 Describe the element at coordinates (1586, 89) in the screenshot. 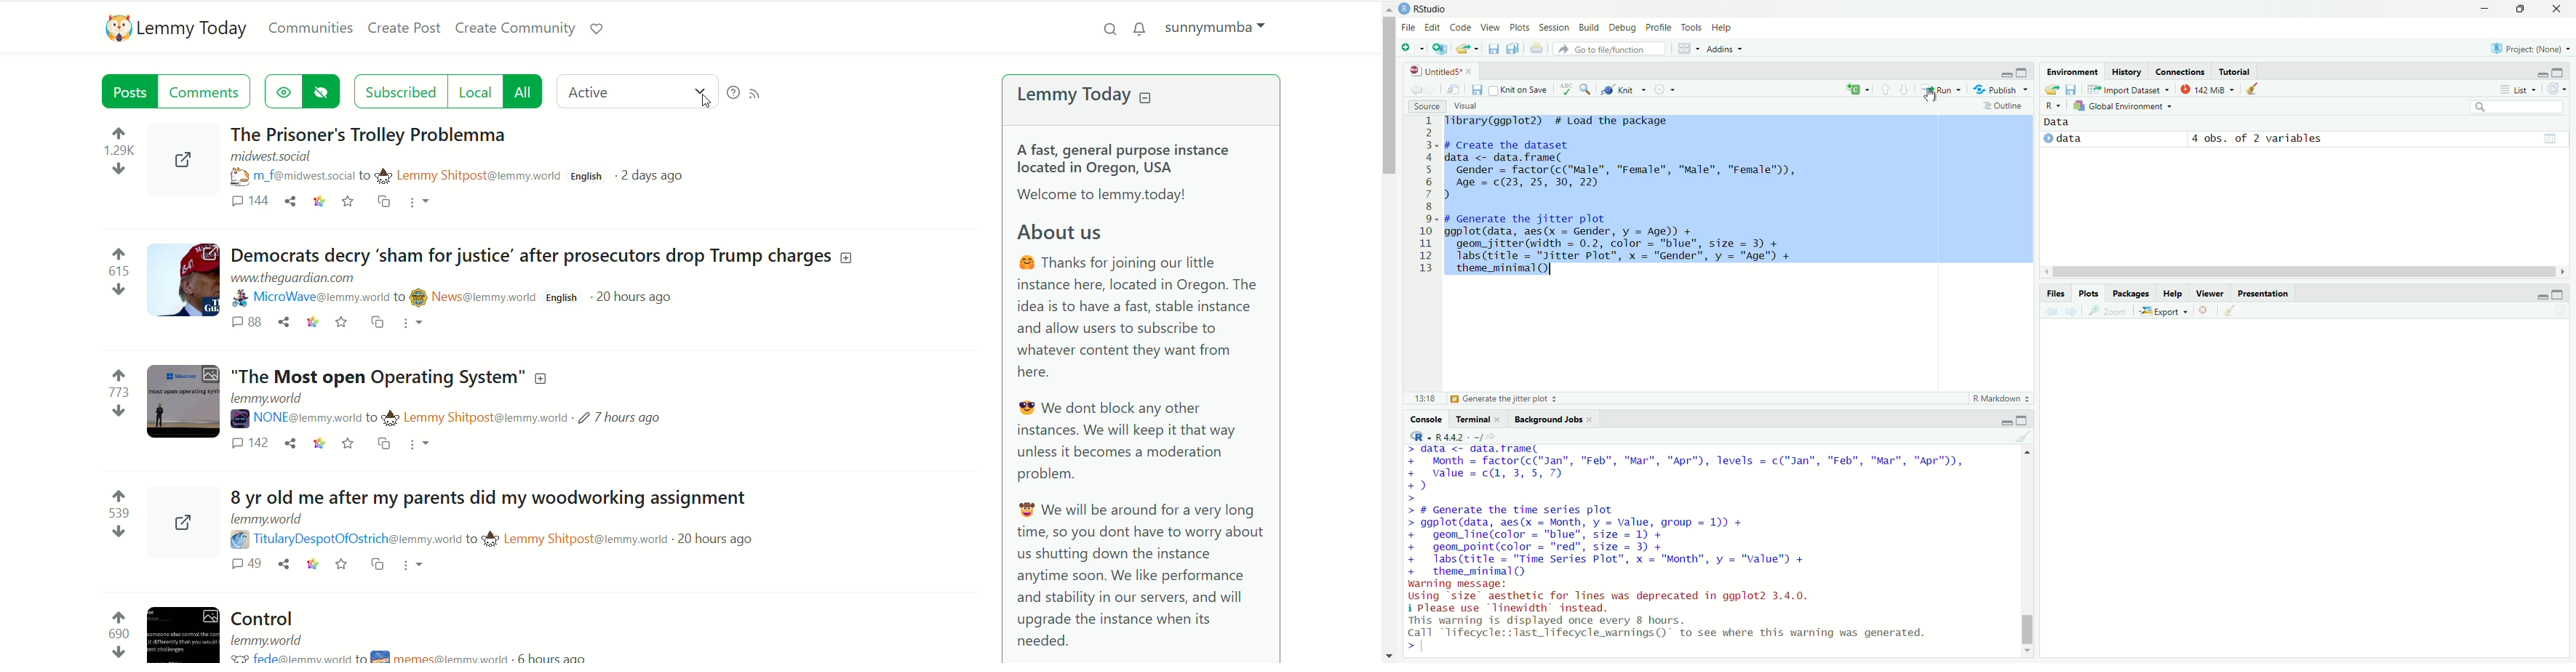

I see `find/replace` at that location.